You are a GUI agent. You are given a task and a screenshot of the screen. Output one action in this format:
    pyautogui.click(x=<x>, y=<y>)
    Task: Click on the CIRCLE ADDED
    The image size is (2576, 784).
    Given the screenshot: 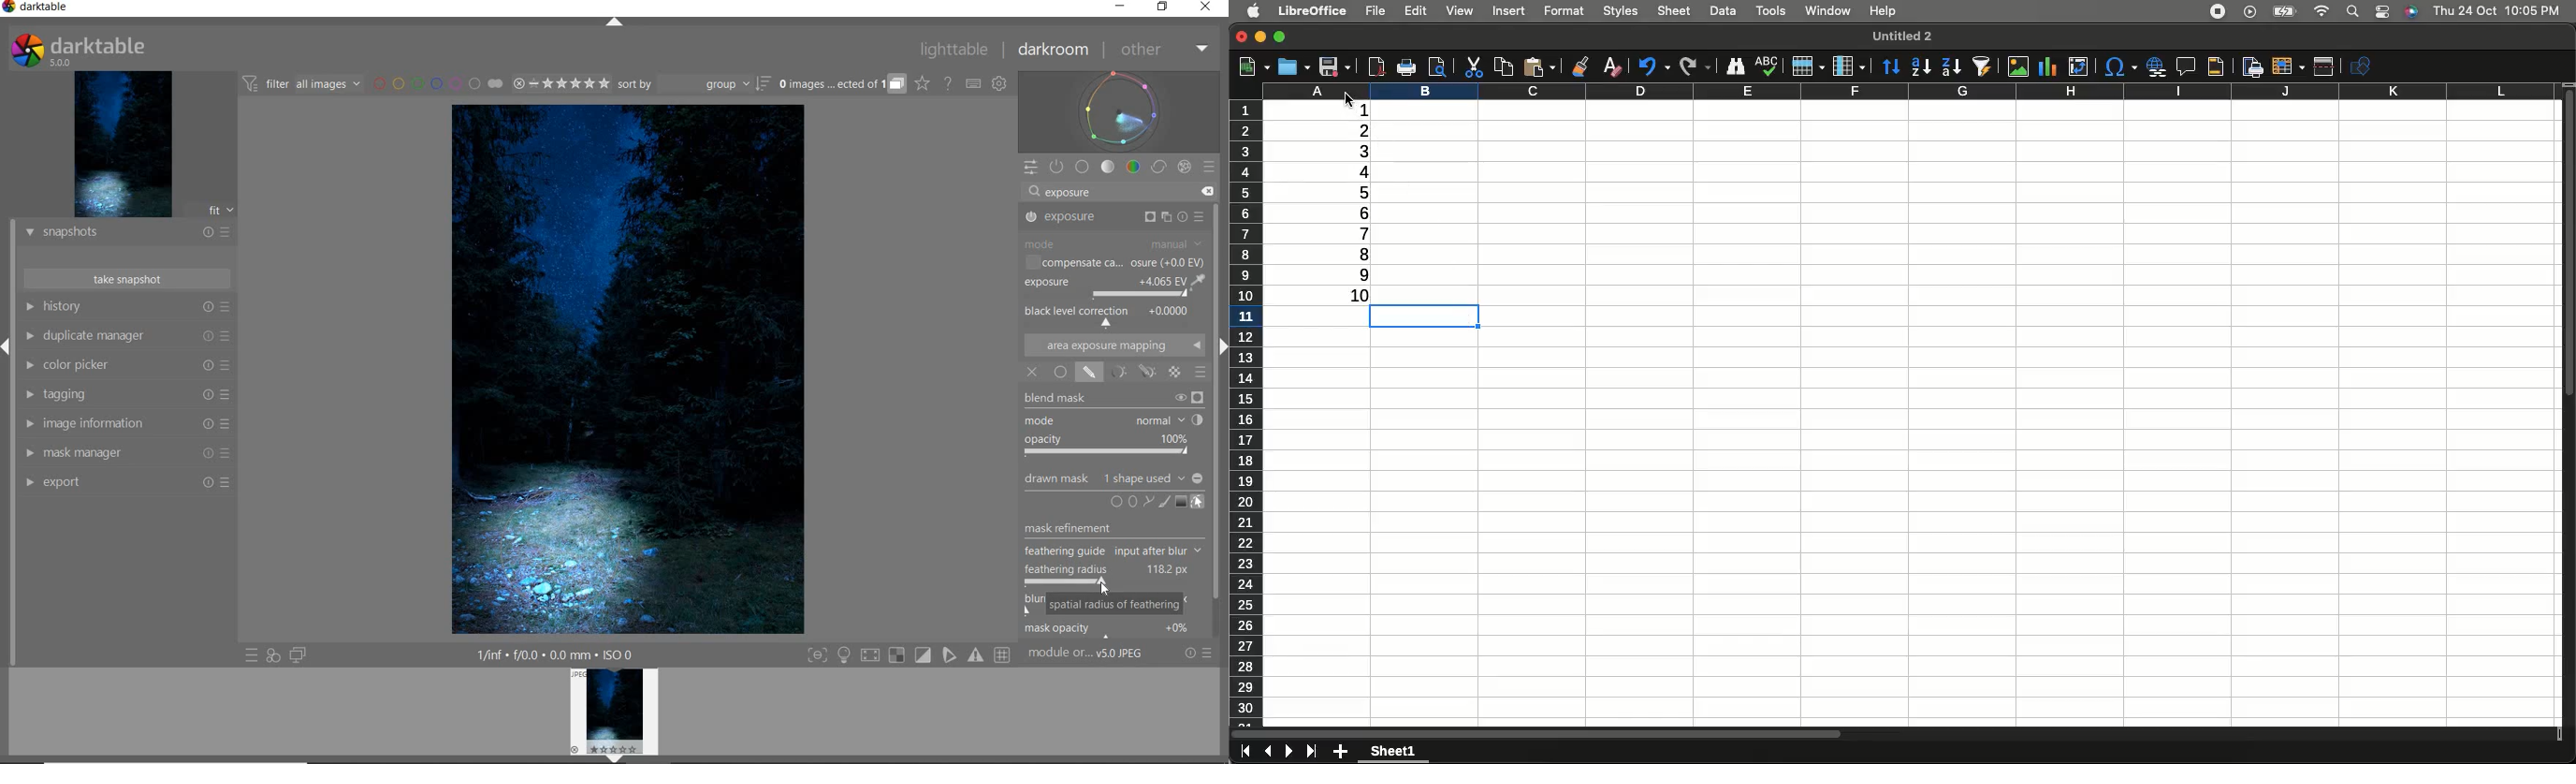 What is the action you would take?
    pyautogui.click(x=558, y=554)
    